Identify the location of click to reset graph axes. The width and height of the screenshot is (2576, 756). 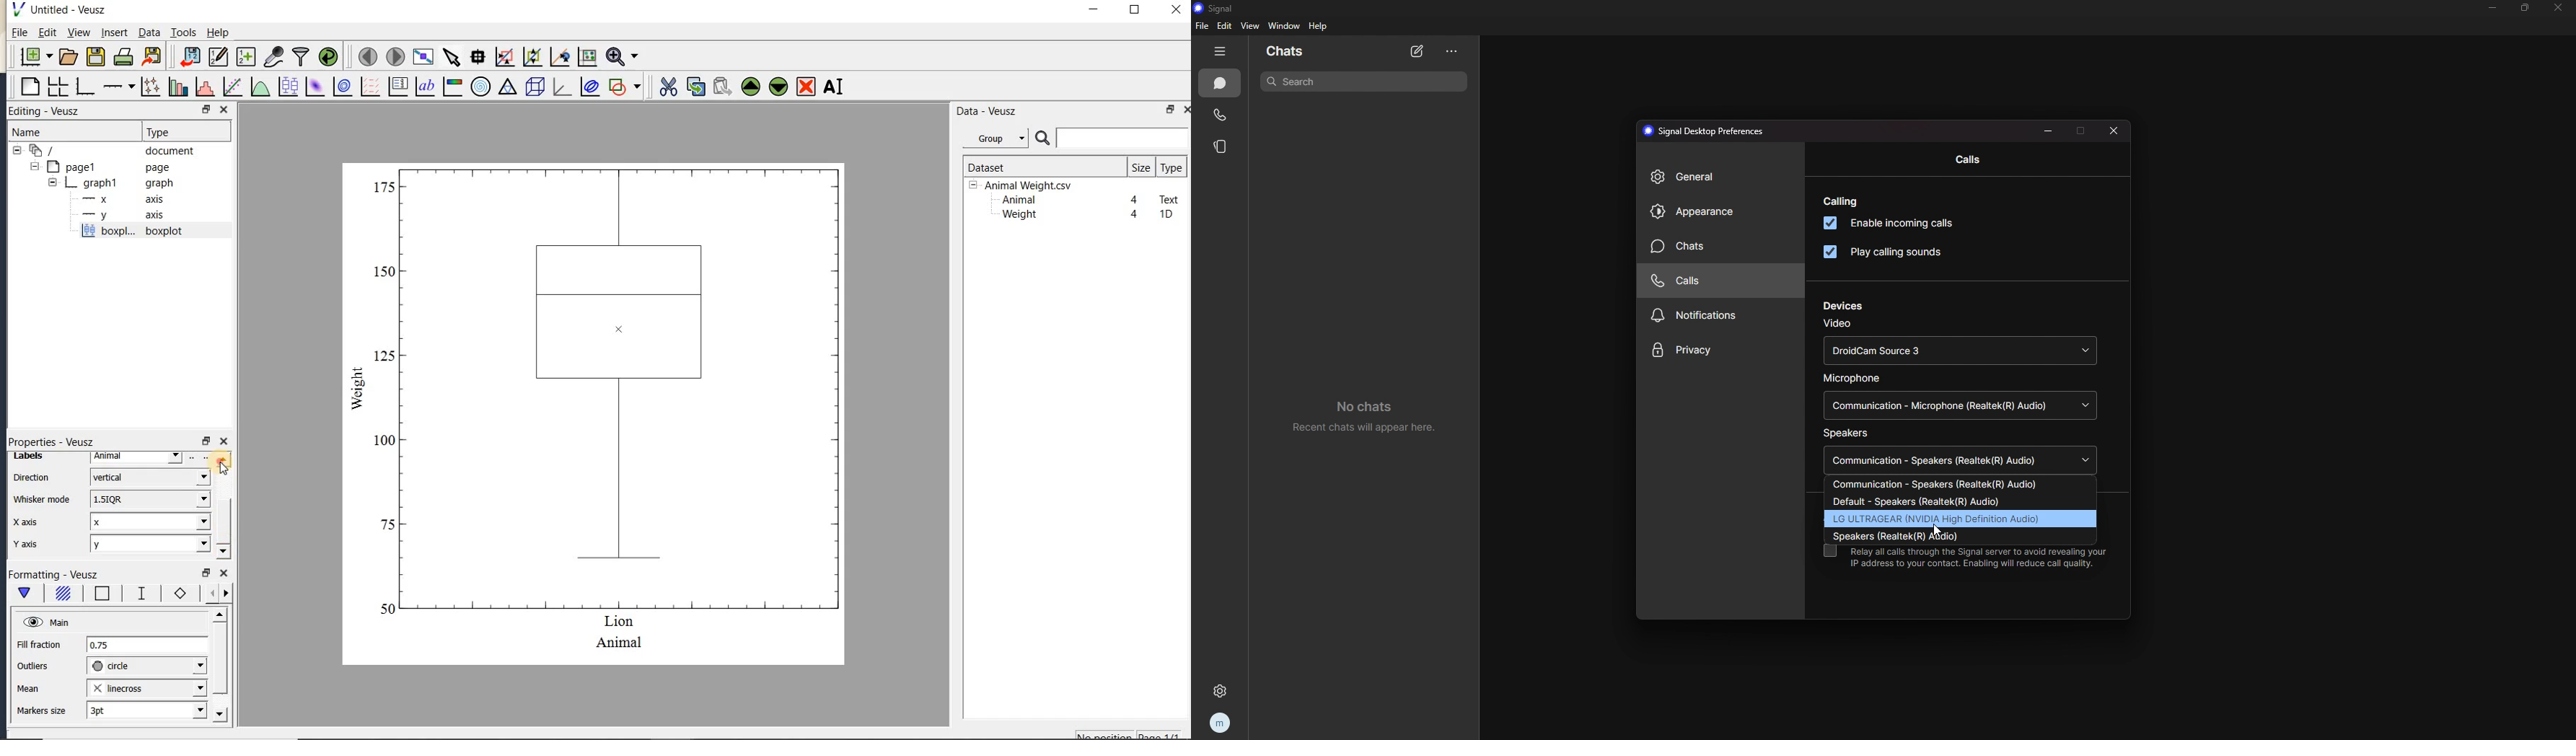
(587, 57).